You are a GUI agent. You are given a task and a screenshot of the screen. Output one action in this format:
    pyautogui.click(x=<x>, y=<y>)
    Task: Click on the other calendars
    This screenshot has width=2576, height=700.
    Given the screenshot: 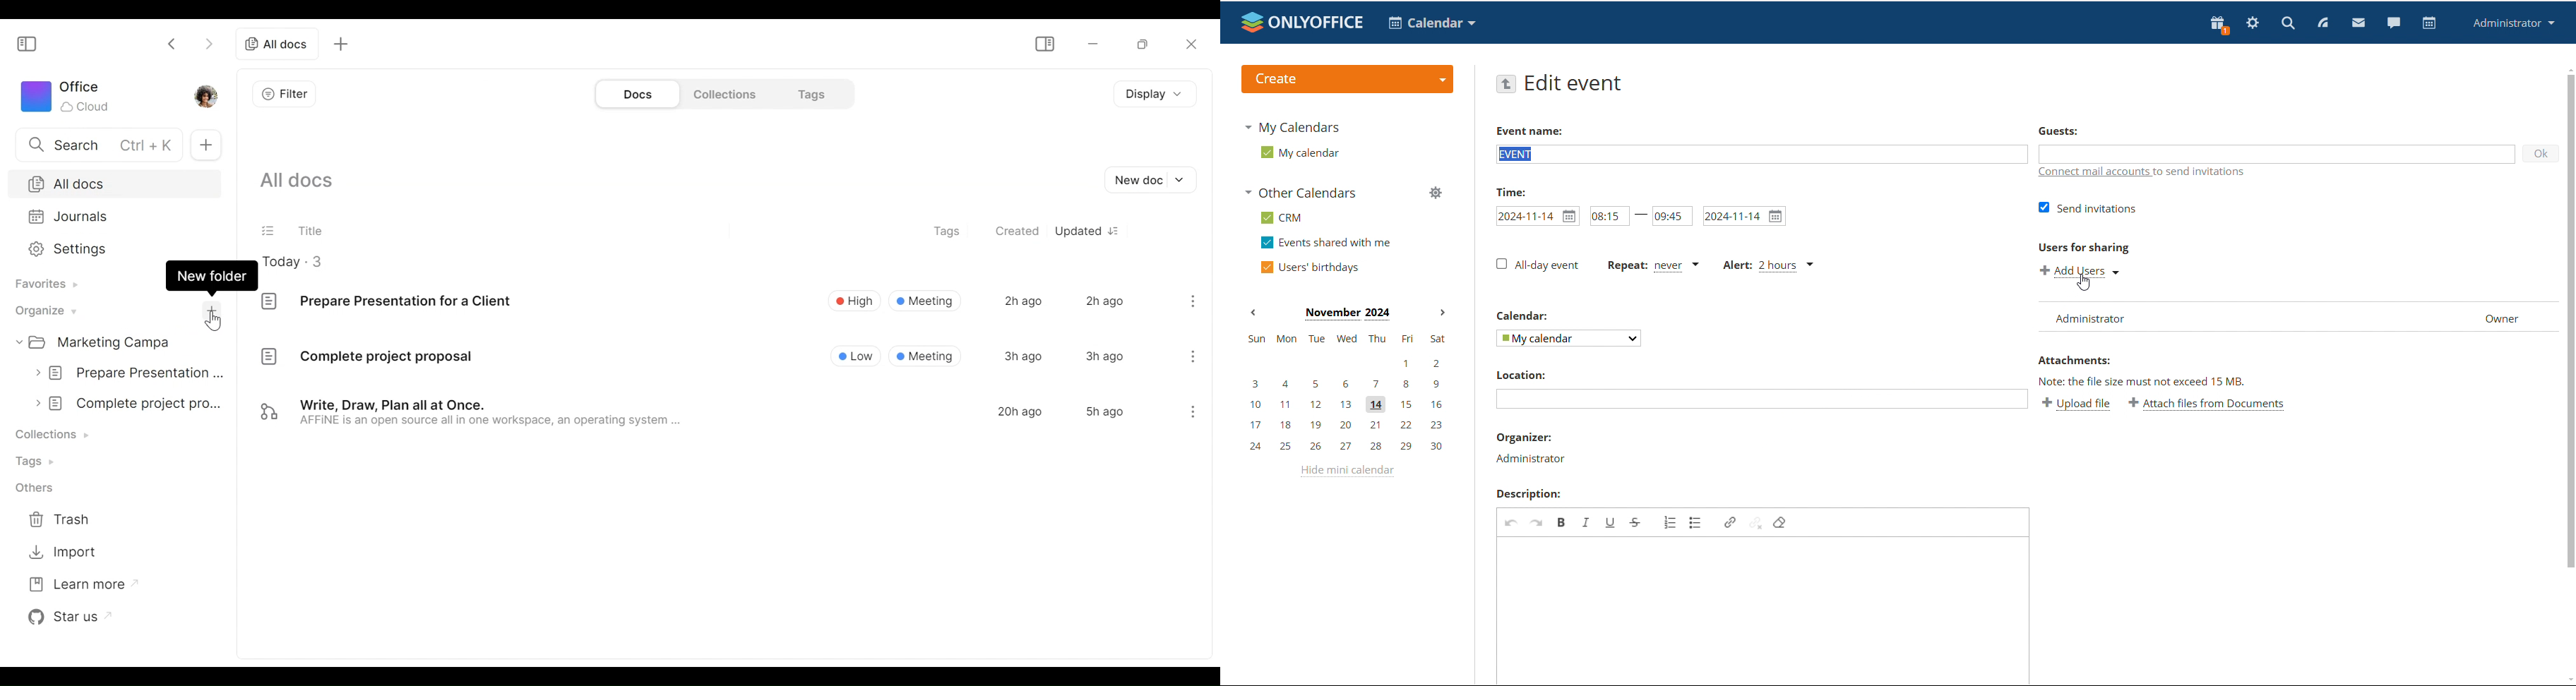 What is the action you would take?
    pyautogui.click(x=1304, y=192)
    